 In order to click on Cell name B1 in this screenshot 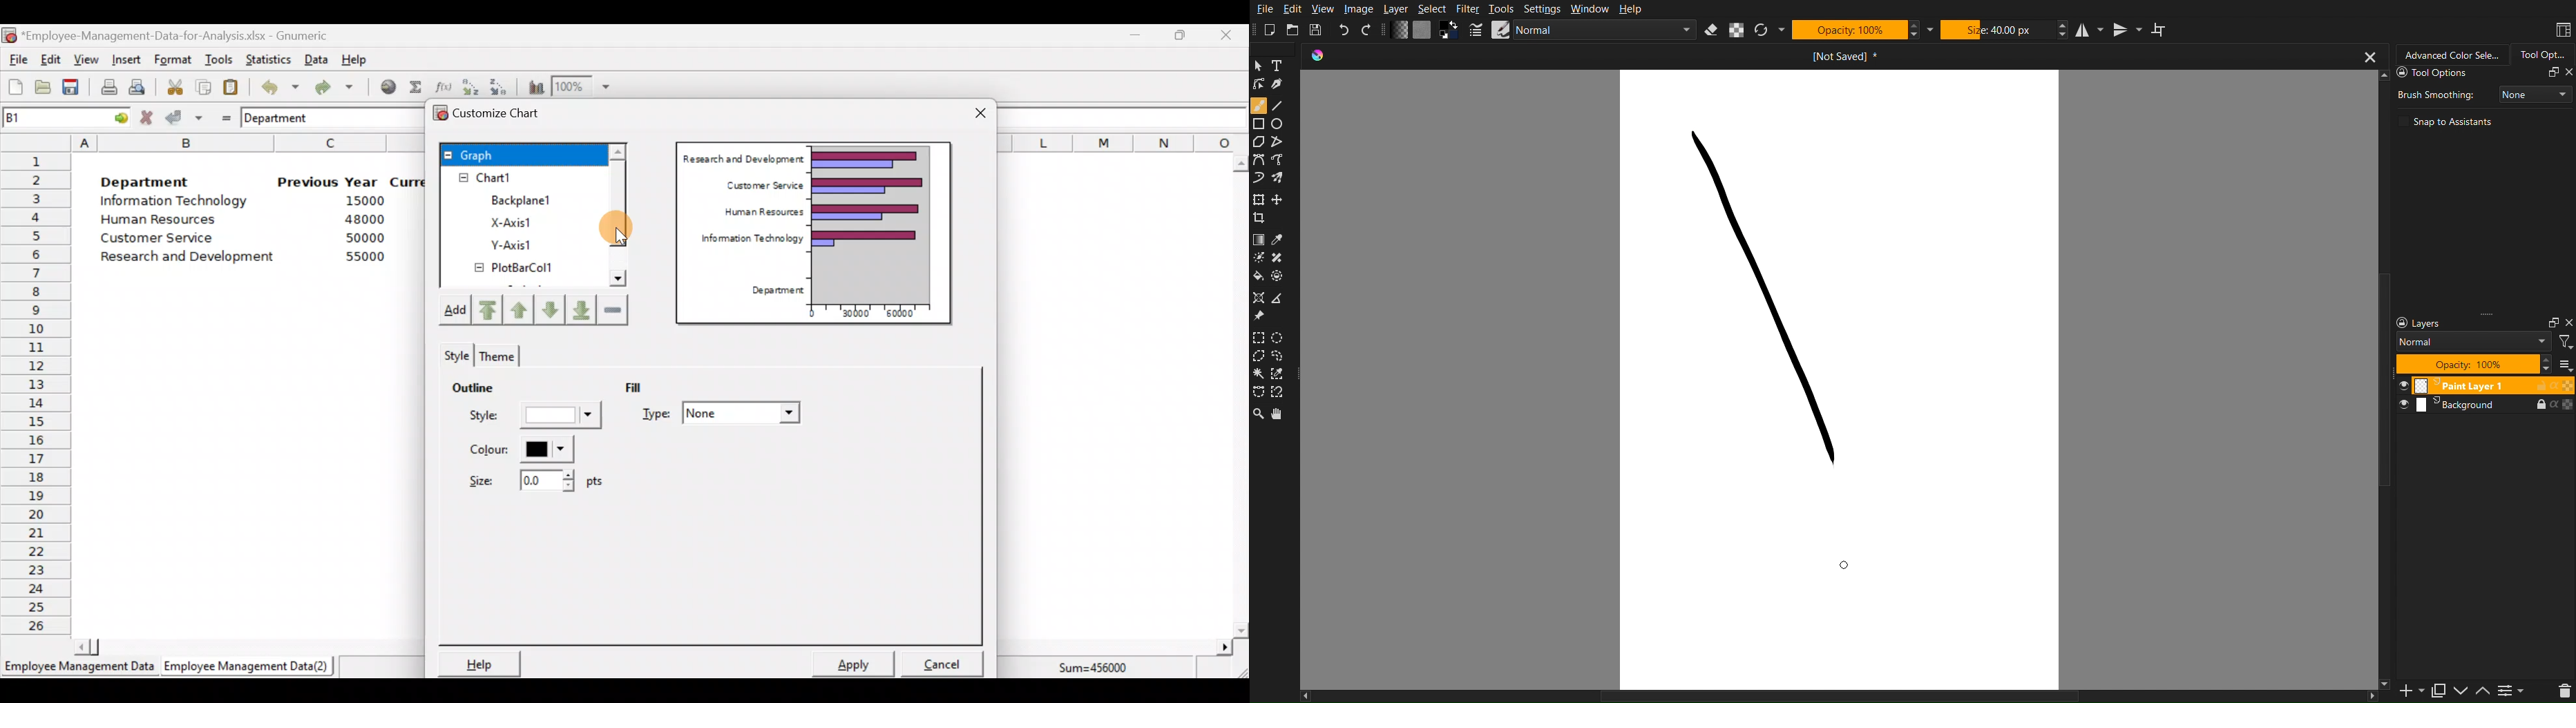, I will do `click(43, 117)`.